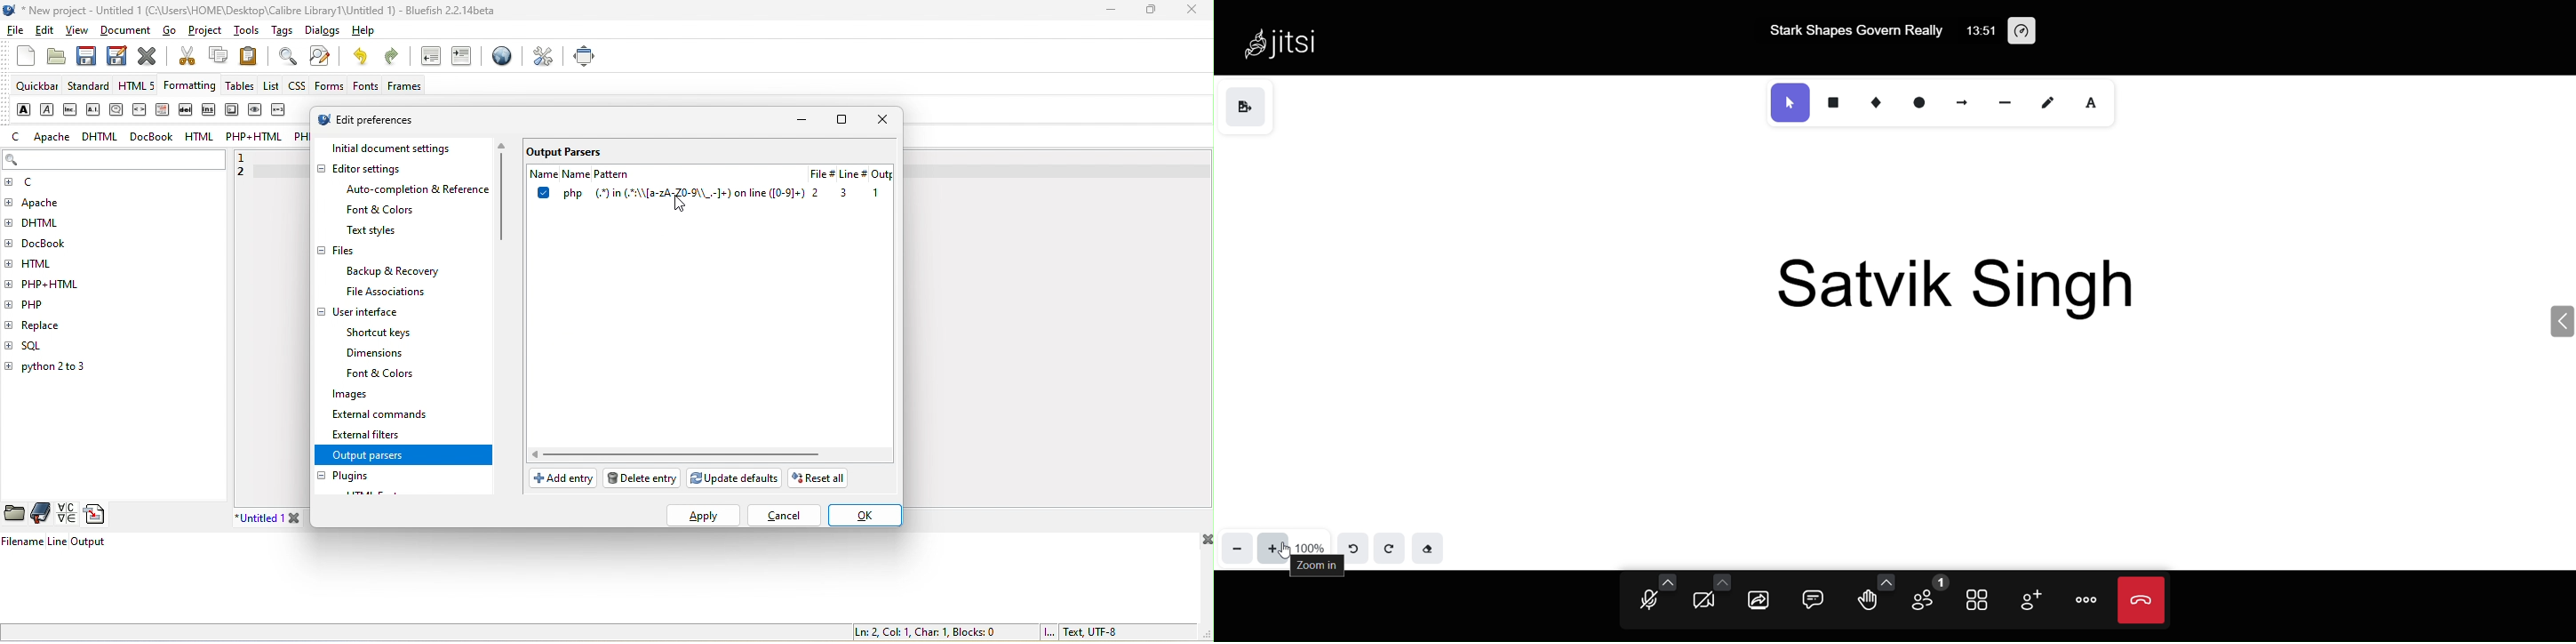 The image size is (2576, 644). Describe the element at coordinates (363, 58) in the screenshot. I see `undo` at that location.